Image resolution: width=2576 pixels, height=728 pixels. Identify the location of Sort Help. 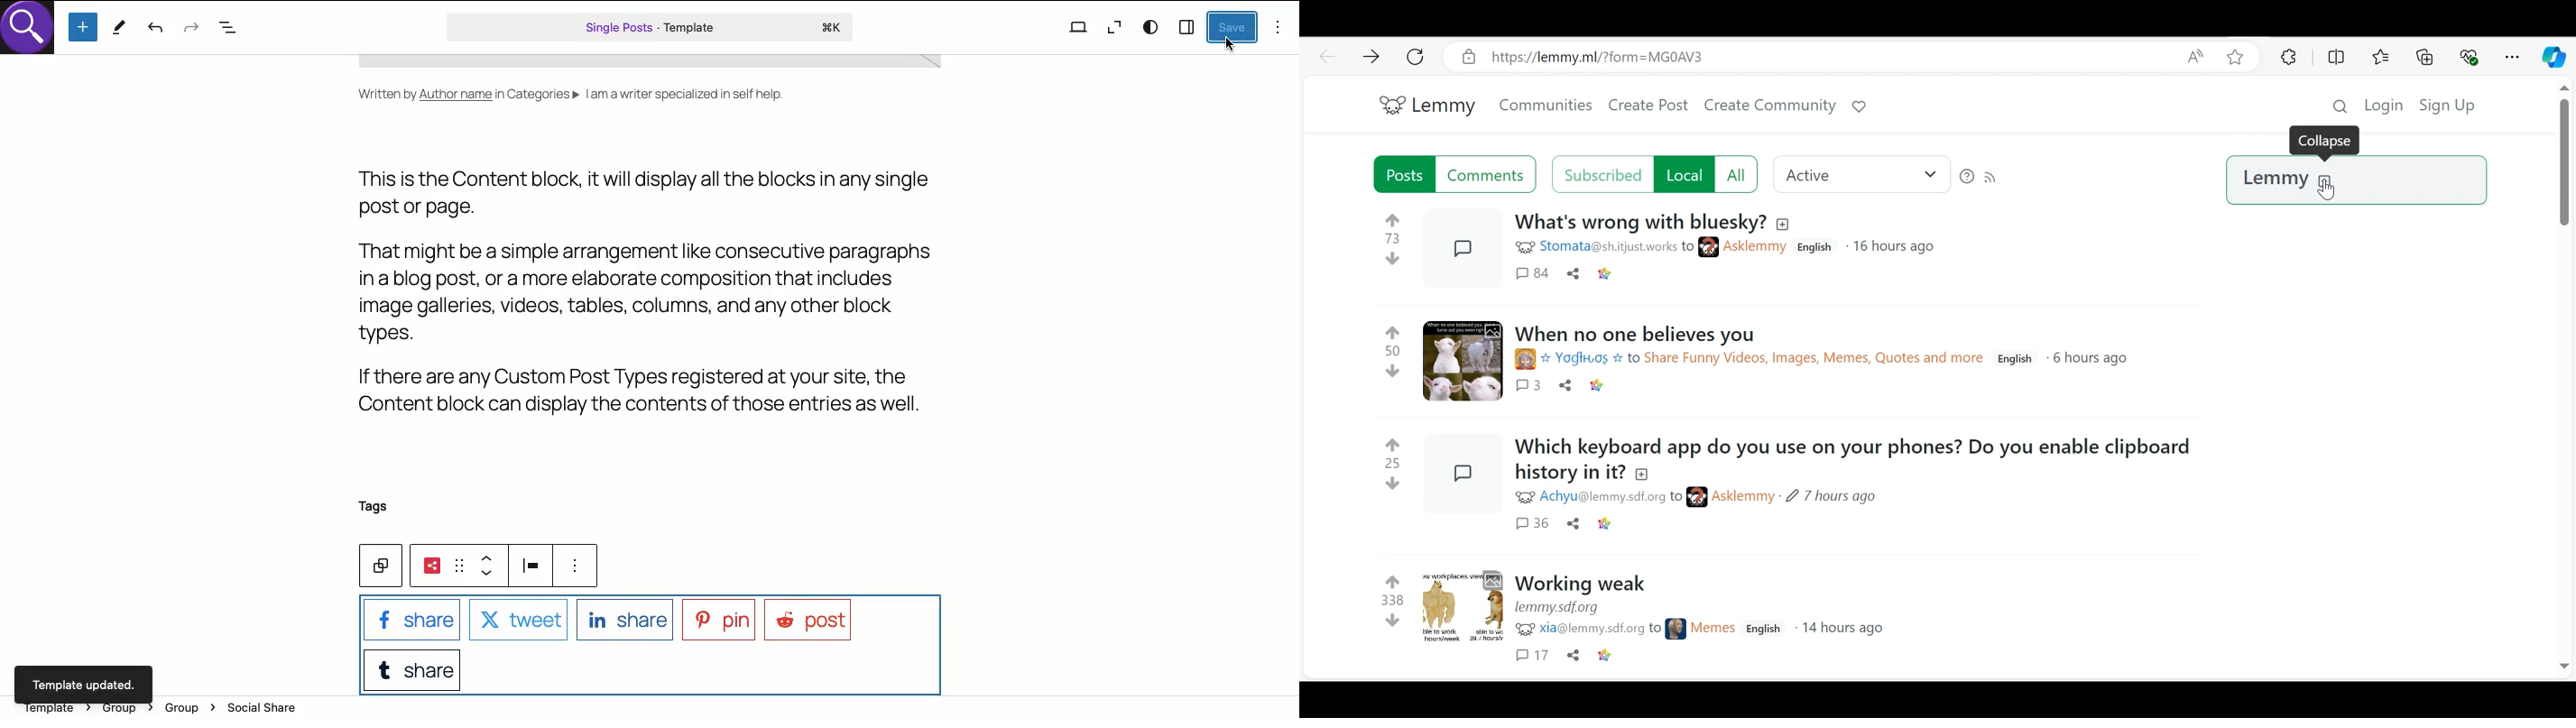
(1966, 176).